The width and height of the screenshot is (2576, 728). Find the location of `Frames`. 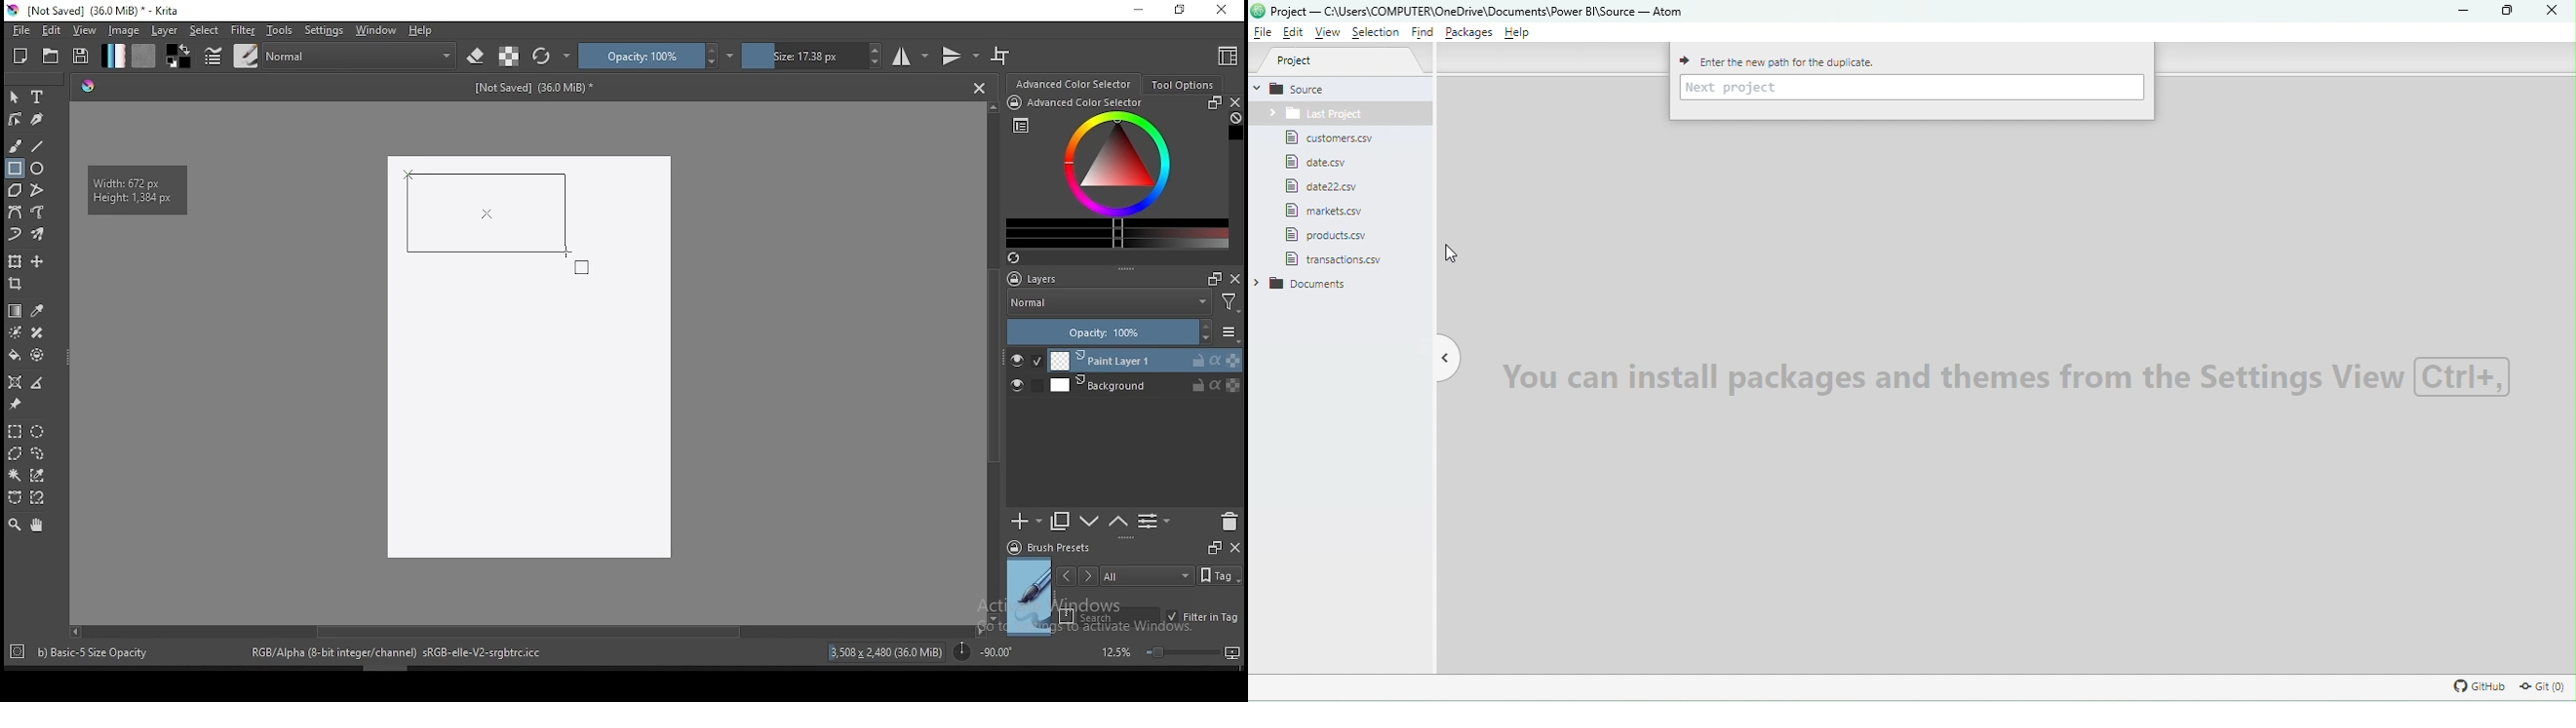

Frames is located at coordinates (1214, 547).